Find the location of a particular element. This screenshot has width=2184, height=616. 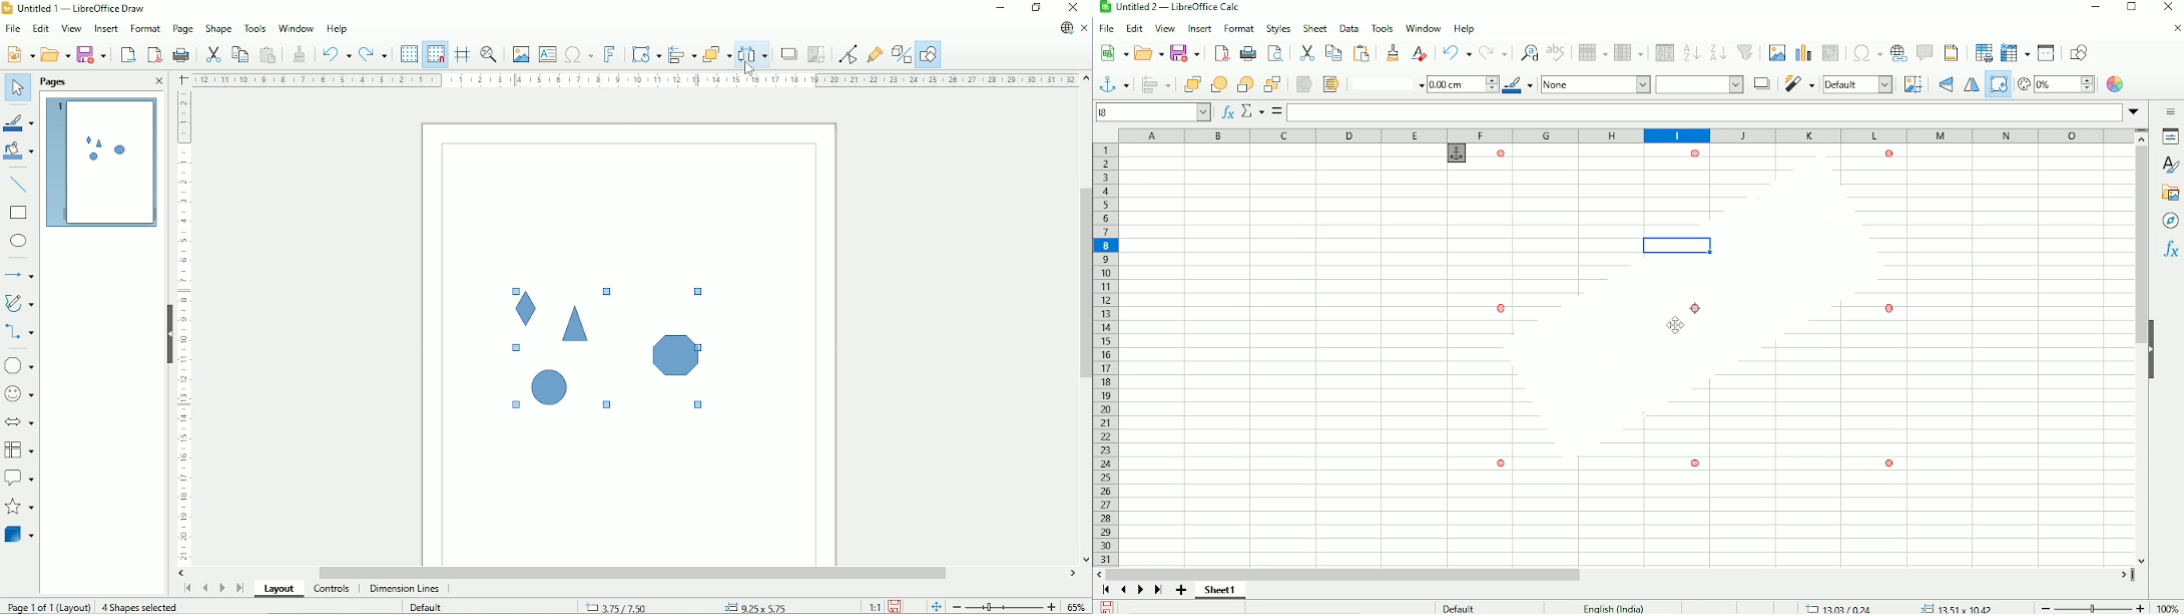

Symbol shapes is located at coordinates (19, 394).